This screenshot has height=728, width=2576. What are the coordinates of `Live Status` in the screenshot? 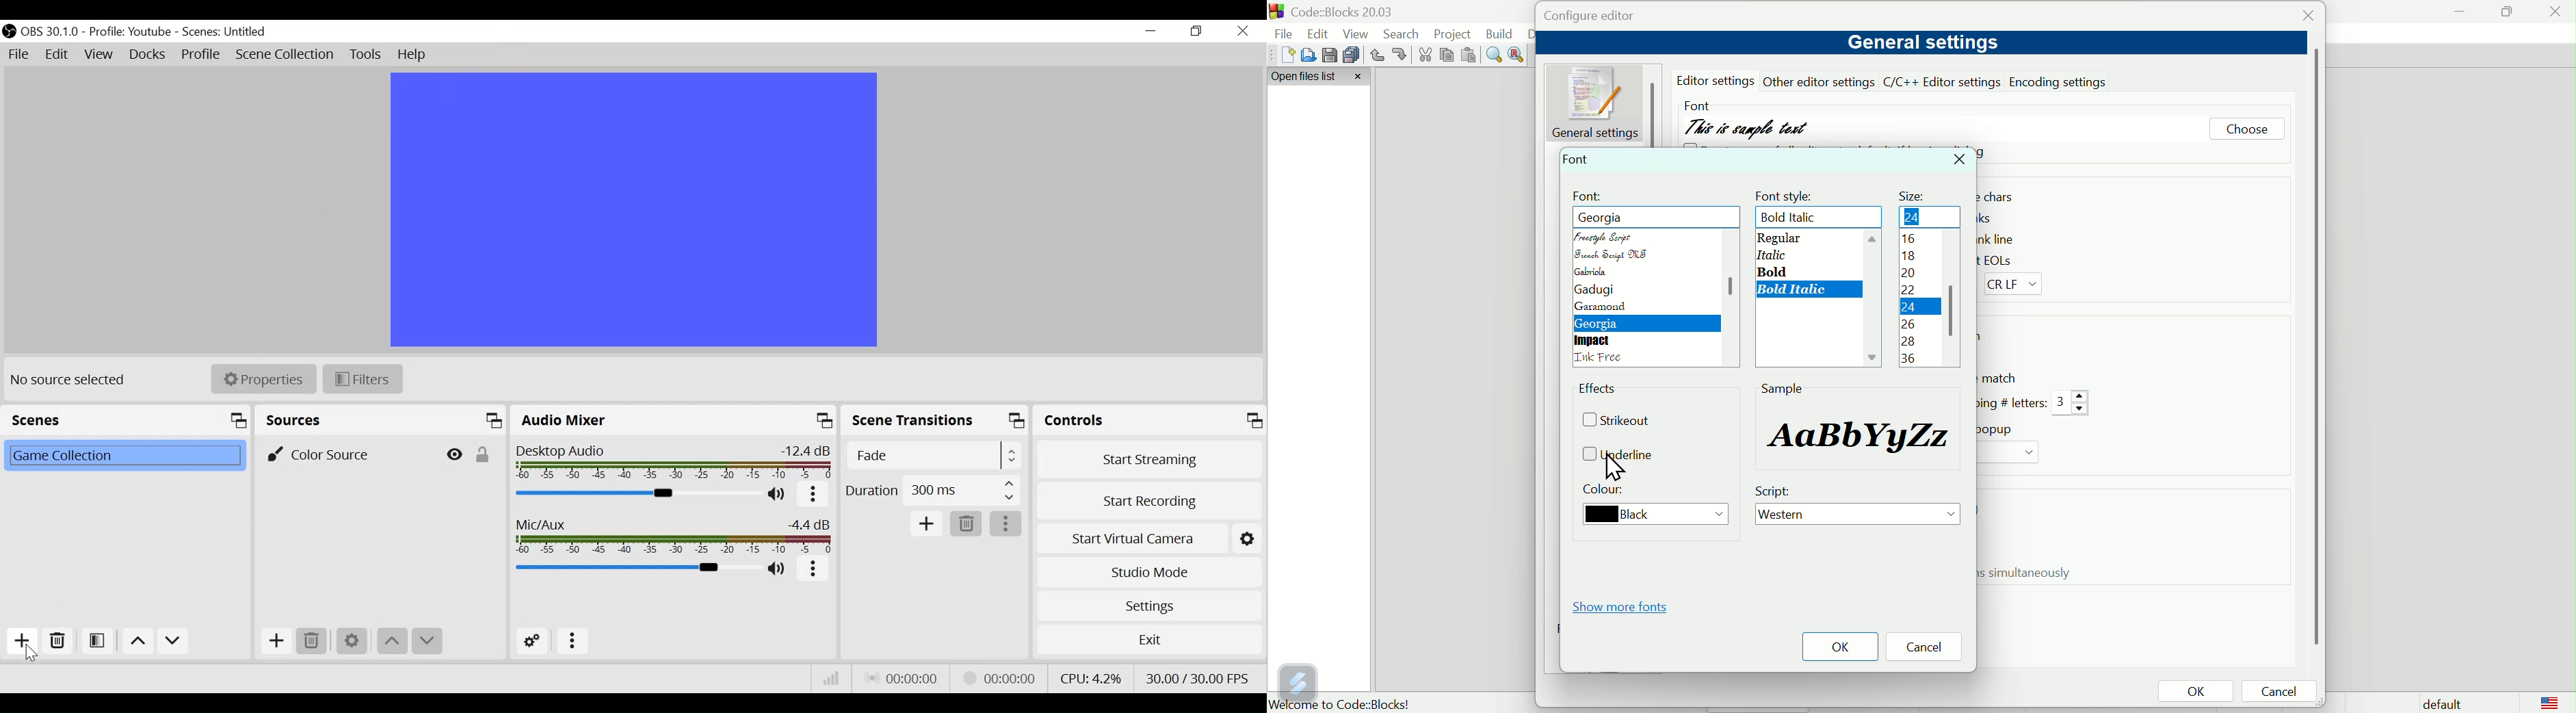 It's located at (901, 677).